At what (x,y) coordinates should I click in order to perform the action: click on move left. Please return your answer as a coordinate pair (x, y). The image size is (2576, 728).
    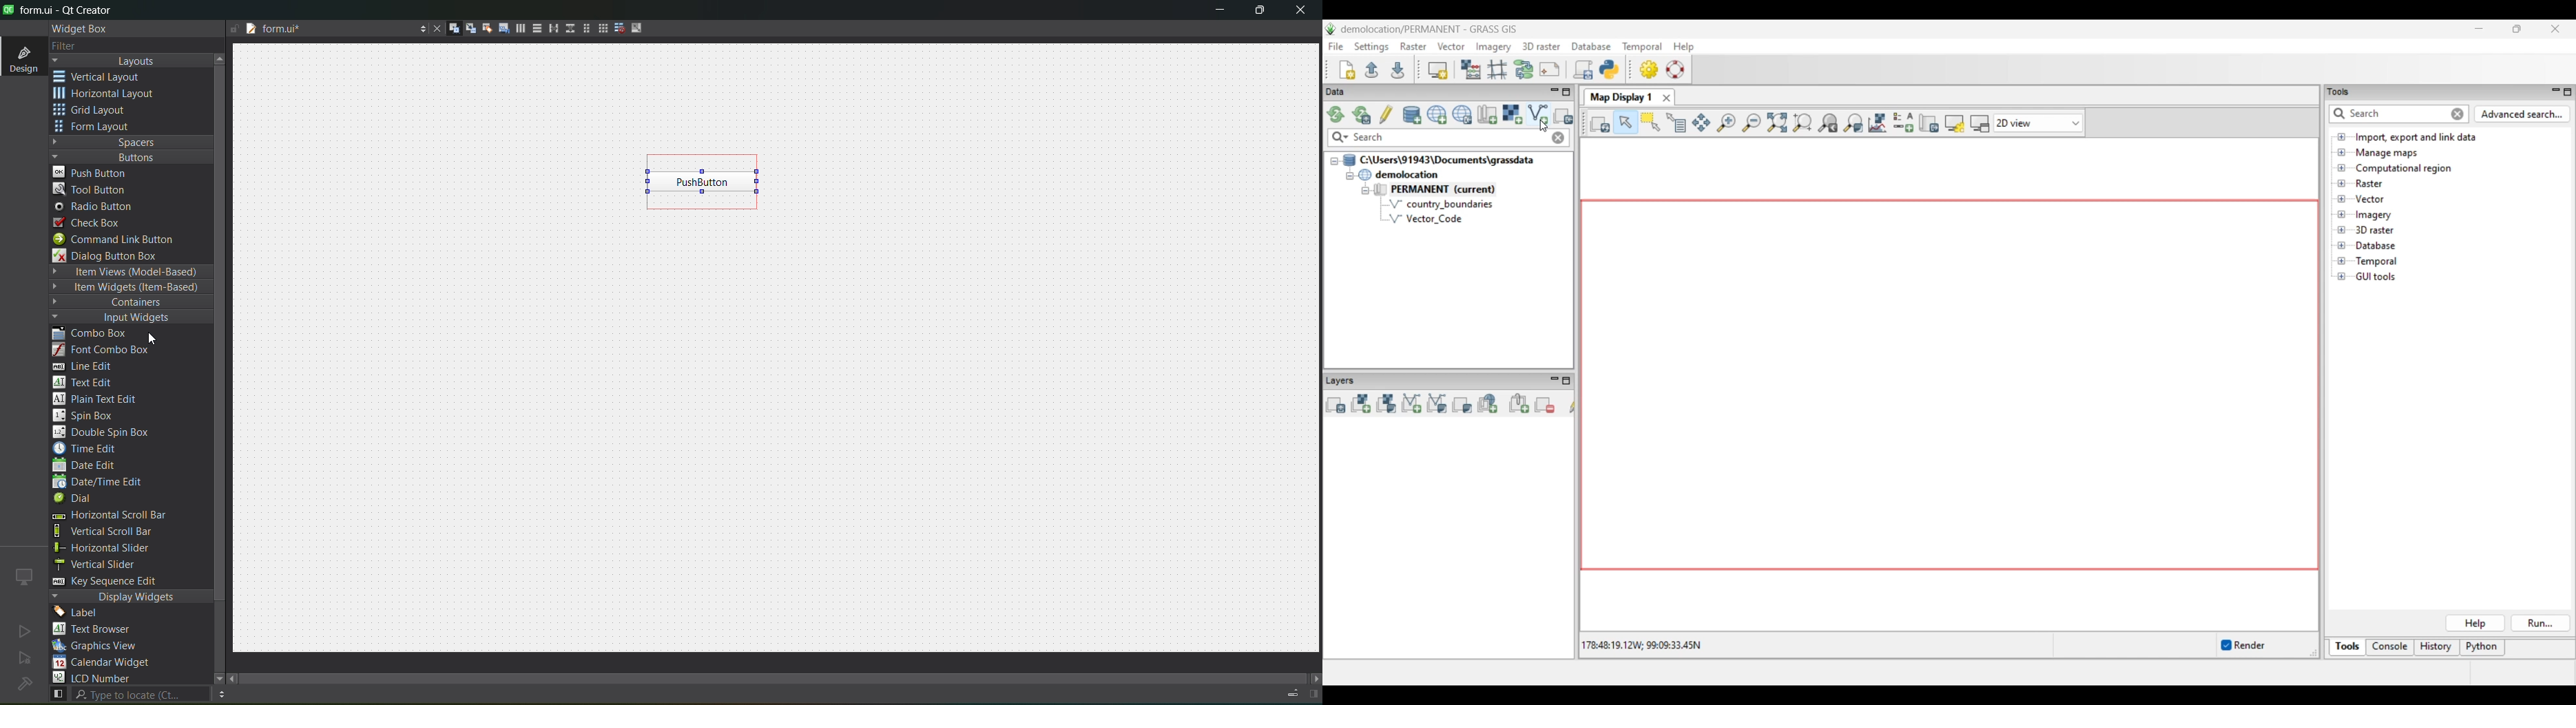
    Looking at the image, I should click on (234, 680).